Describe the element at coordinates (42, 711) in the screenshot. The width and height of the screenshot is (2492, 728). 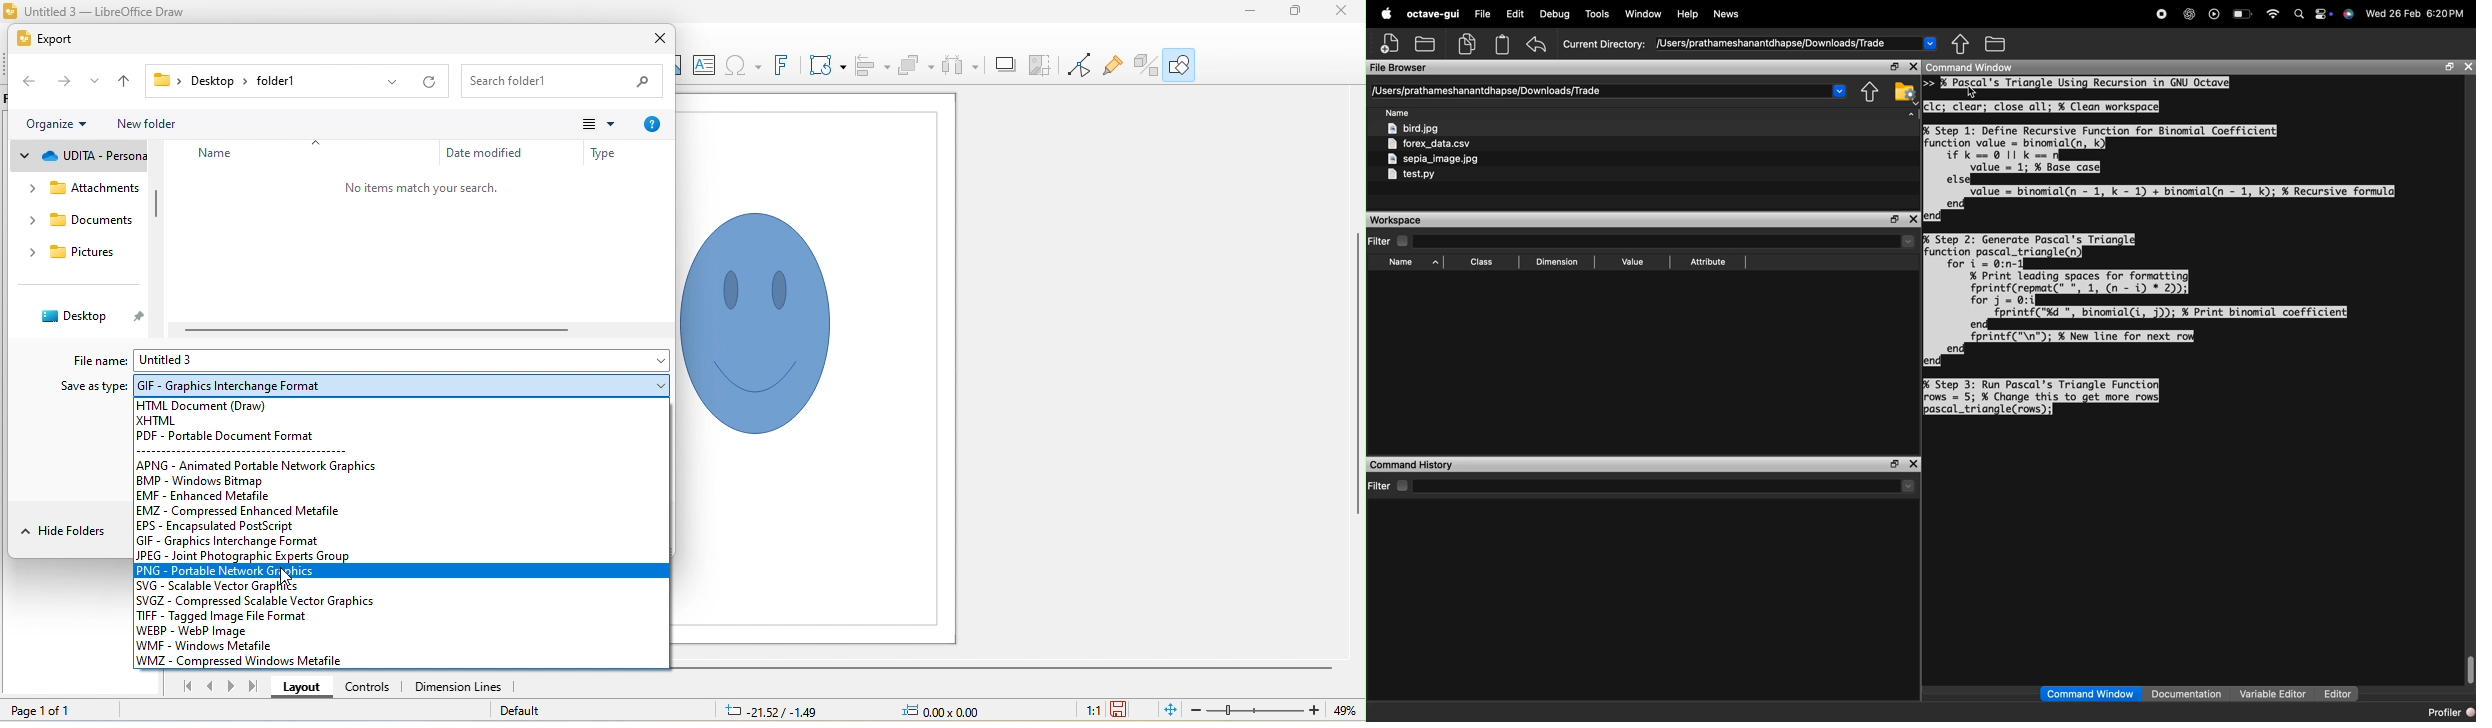
I see `page 1 of 1` at that location.